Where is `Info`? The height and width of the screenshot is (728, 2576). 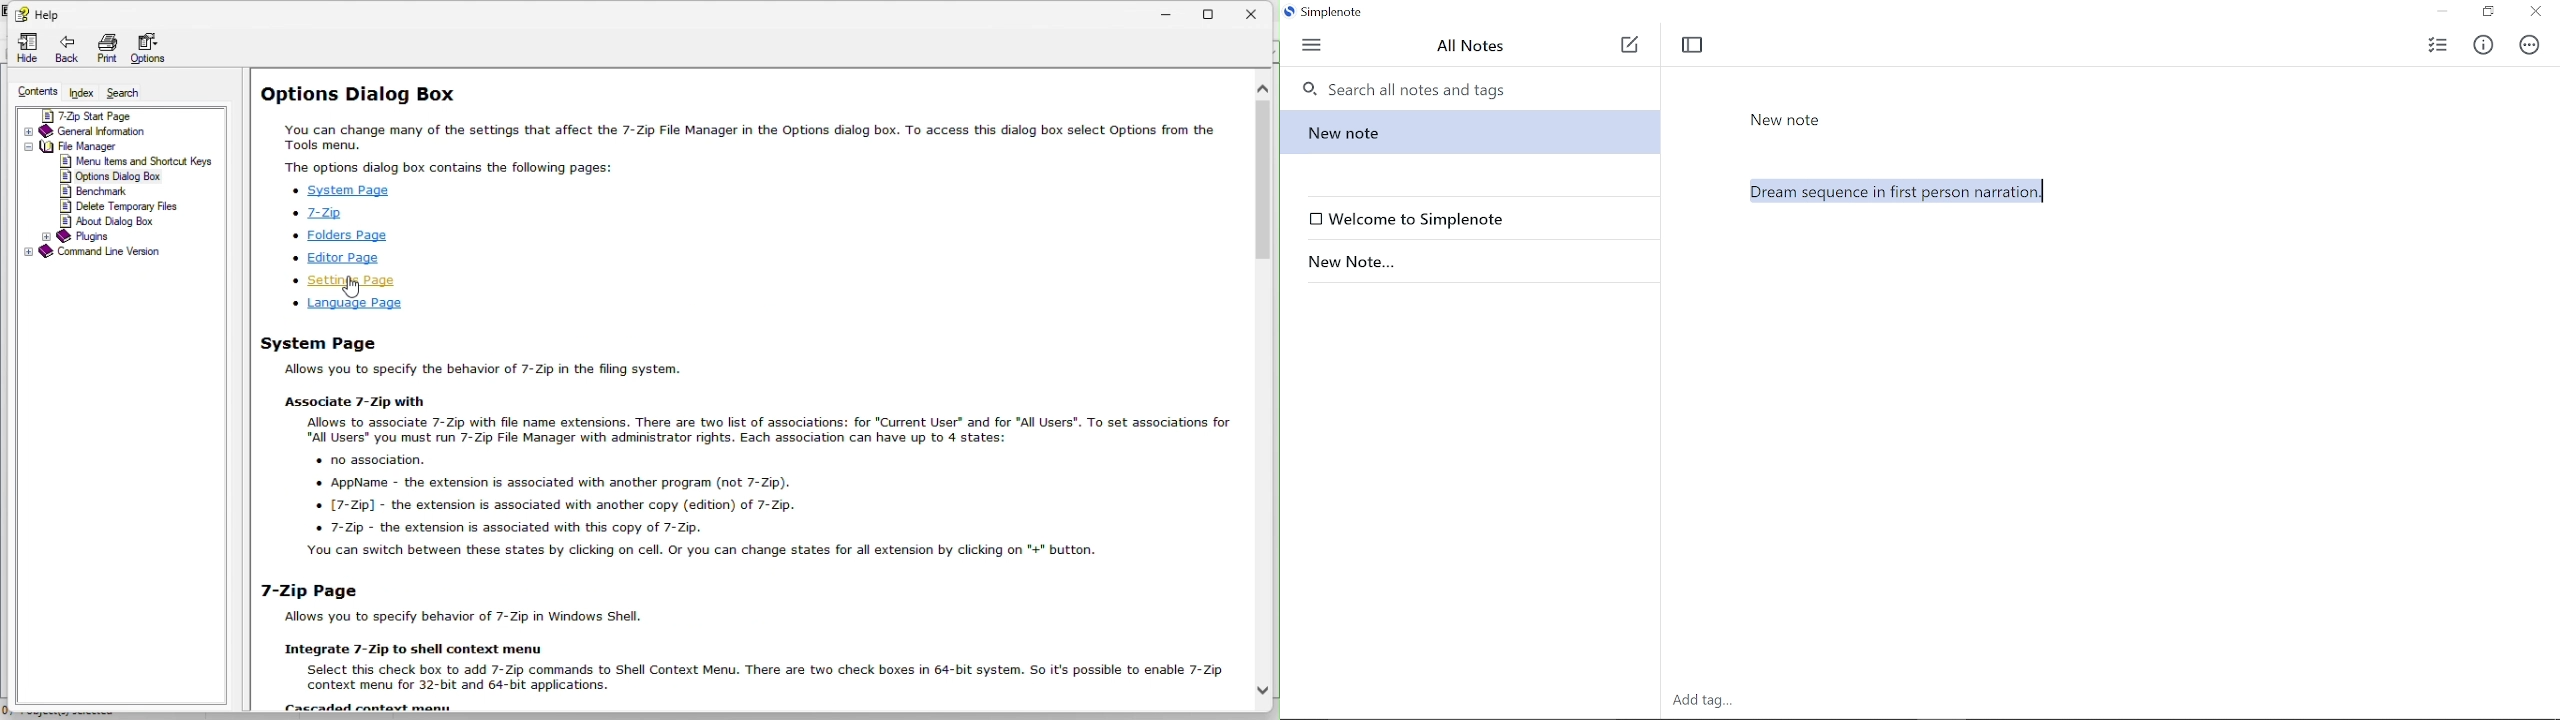 Info is located at coordinates (2488, 42).